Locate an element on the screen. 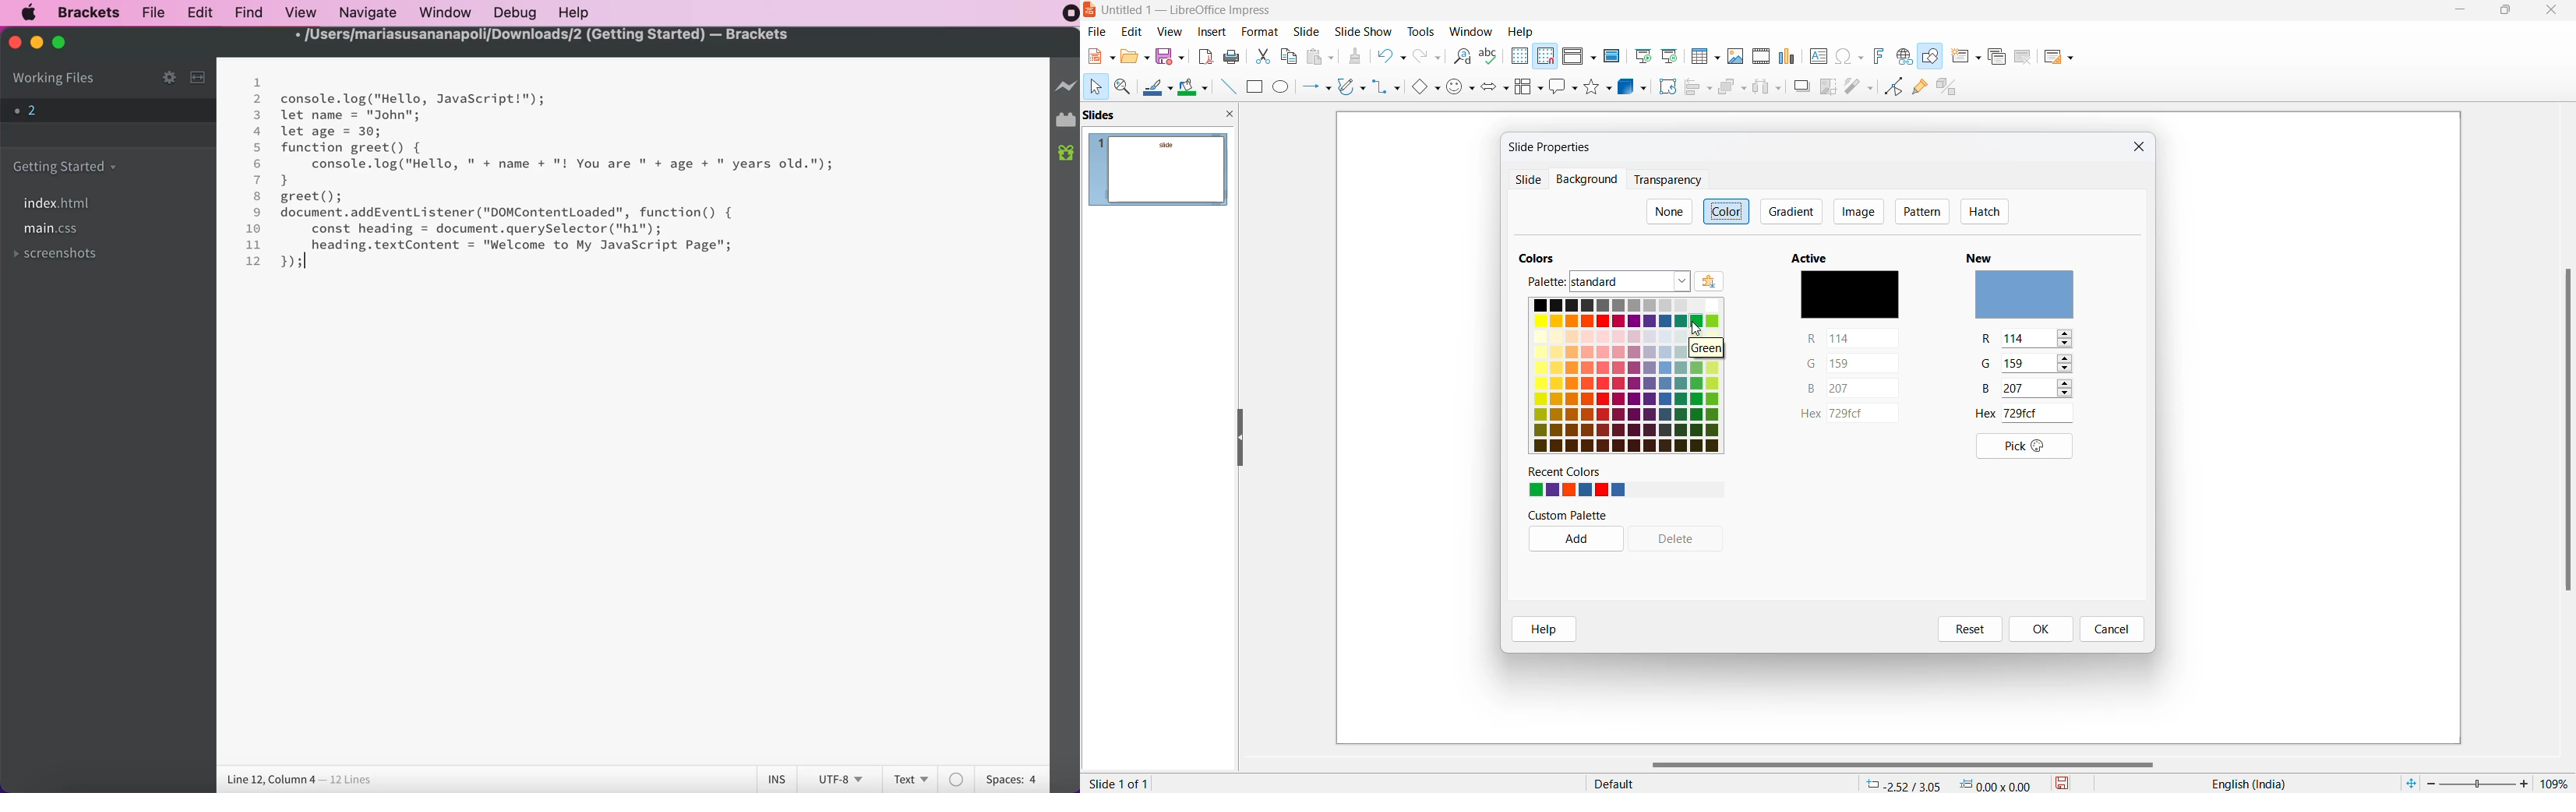  insert table is located at coordinates (1704, 56).